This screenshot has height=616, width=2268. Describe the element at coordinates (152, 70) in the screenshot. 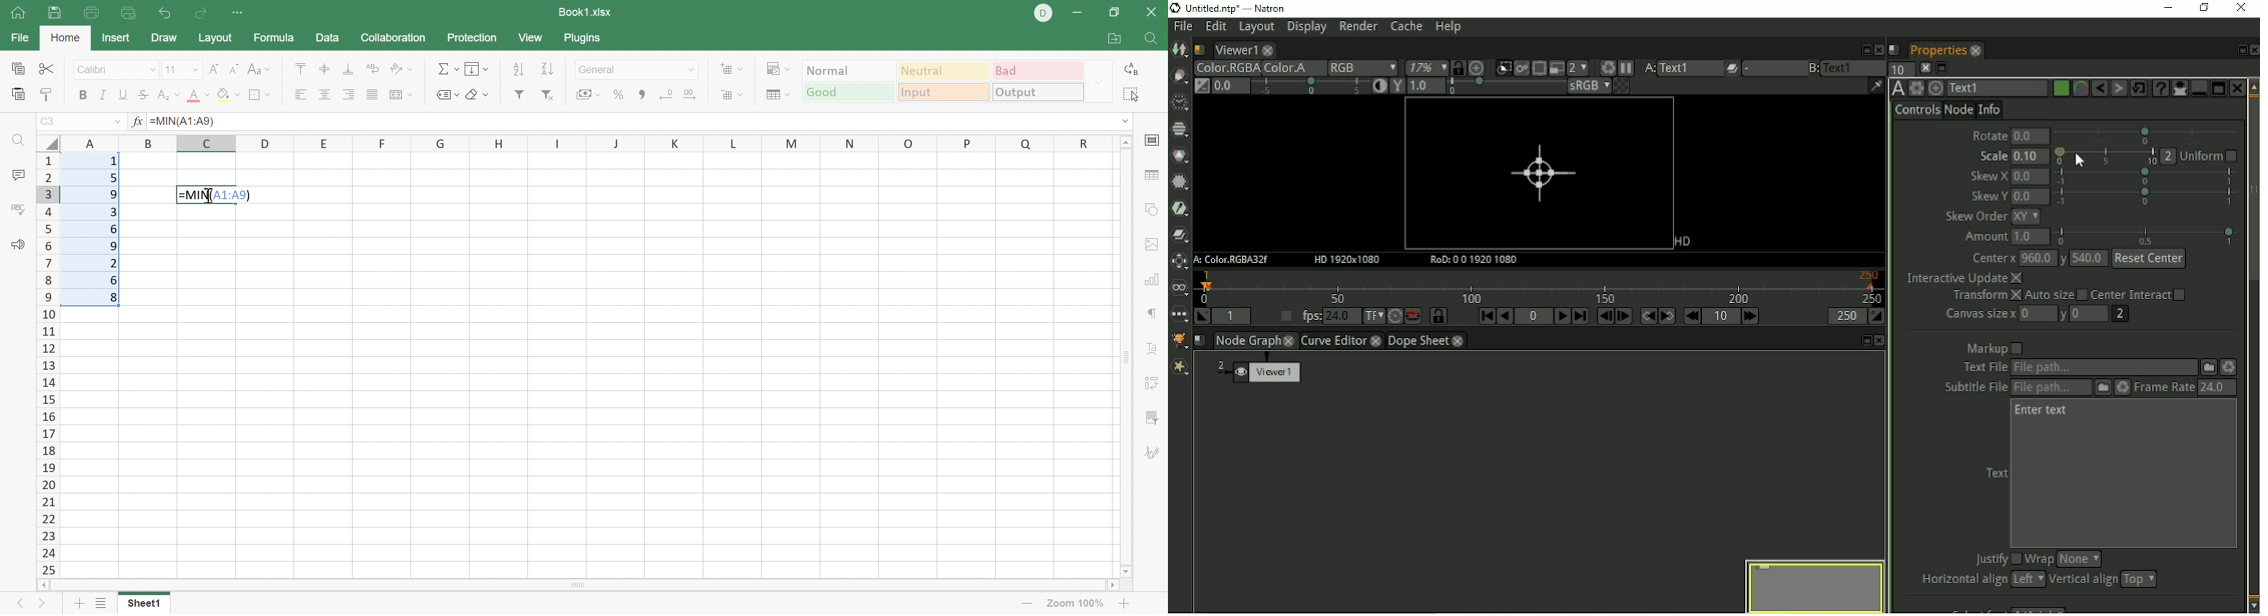

I see `Drop Down` at that location.